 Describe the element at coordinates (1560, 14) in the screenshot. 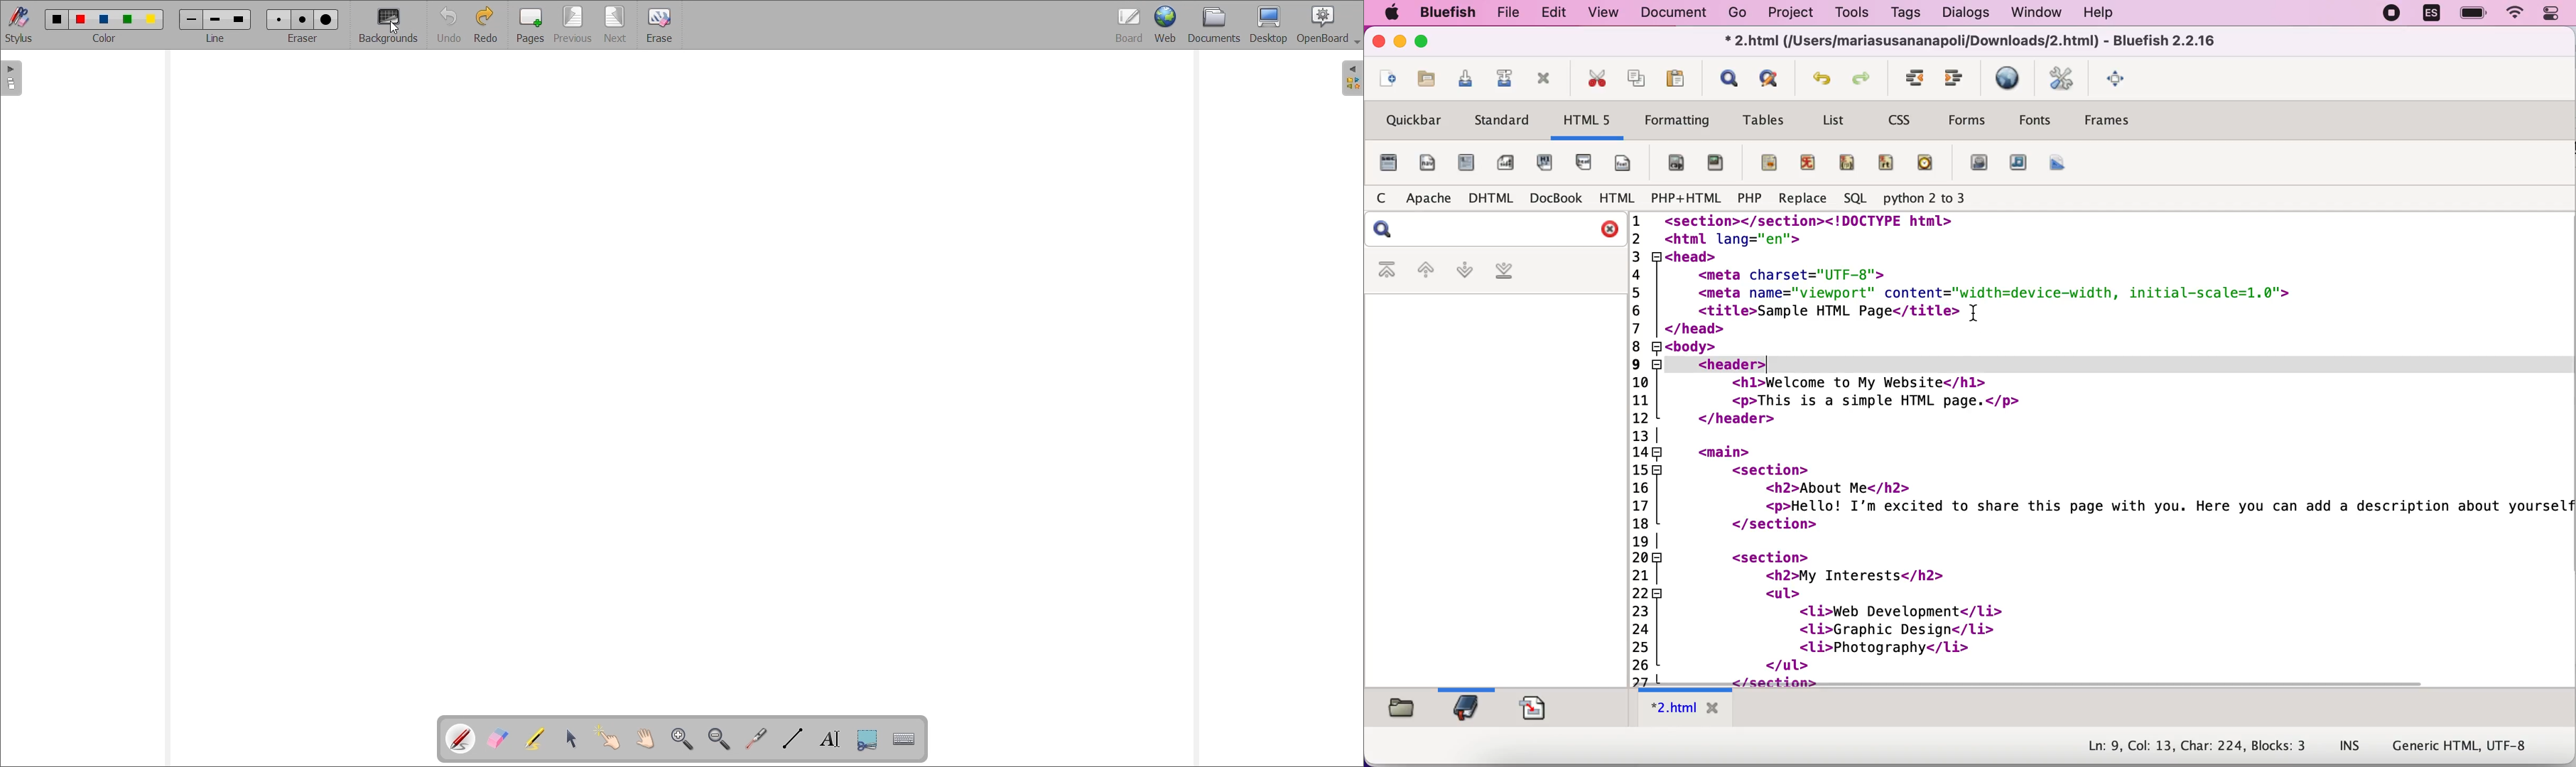

I see `edit` at that location.